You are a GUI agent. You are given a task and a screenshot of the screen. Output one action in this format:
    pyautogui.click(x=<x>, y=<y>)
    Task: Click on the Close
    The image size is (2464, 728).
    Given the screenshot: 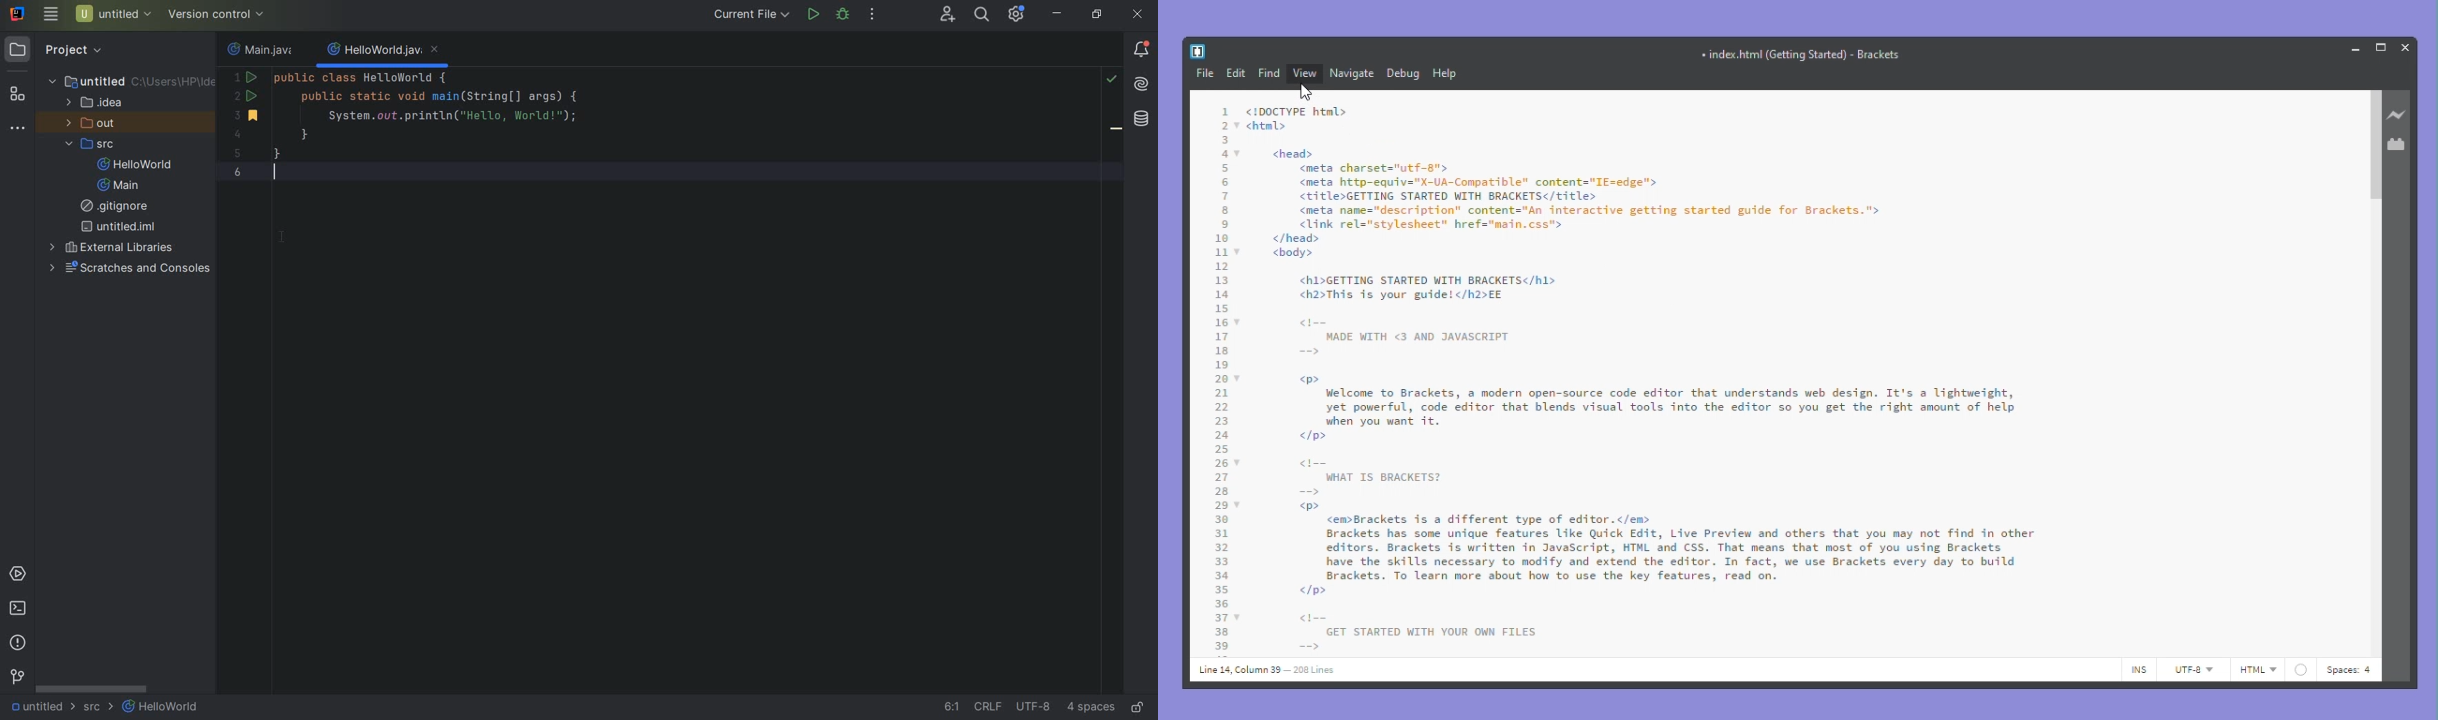 What is the action you would take?
    pyautogui.click(x=2407, y=46)
    